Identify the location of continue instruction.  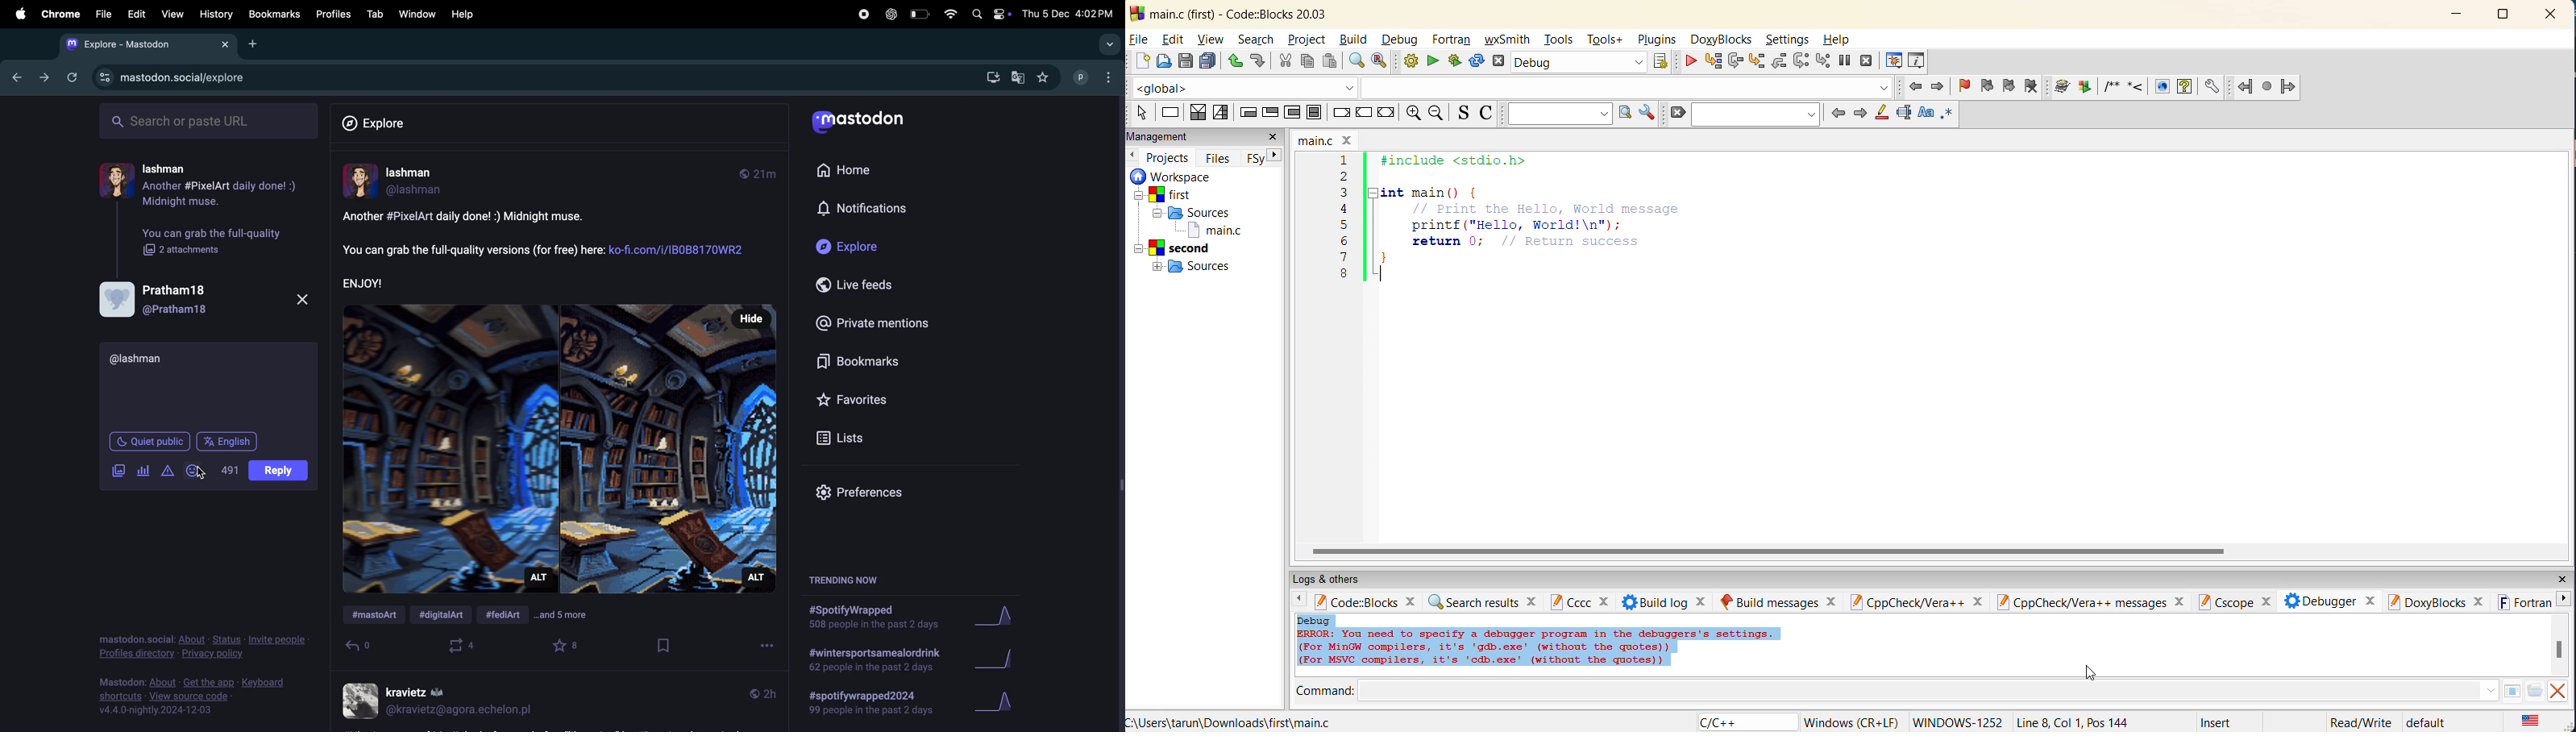
(1362, 113).